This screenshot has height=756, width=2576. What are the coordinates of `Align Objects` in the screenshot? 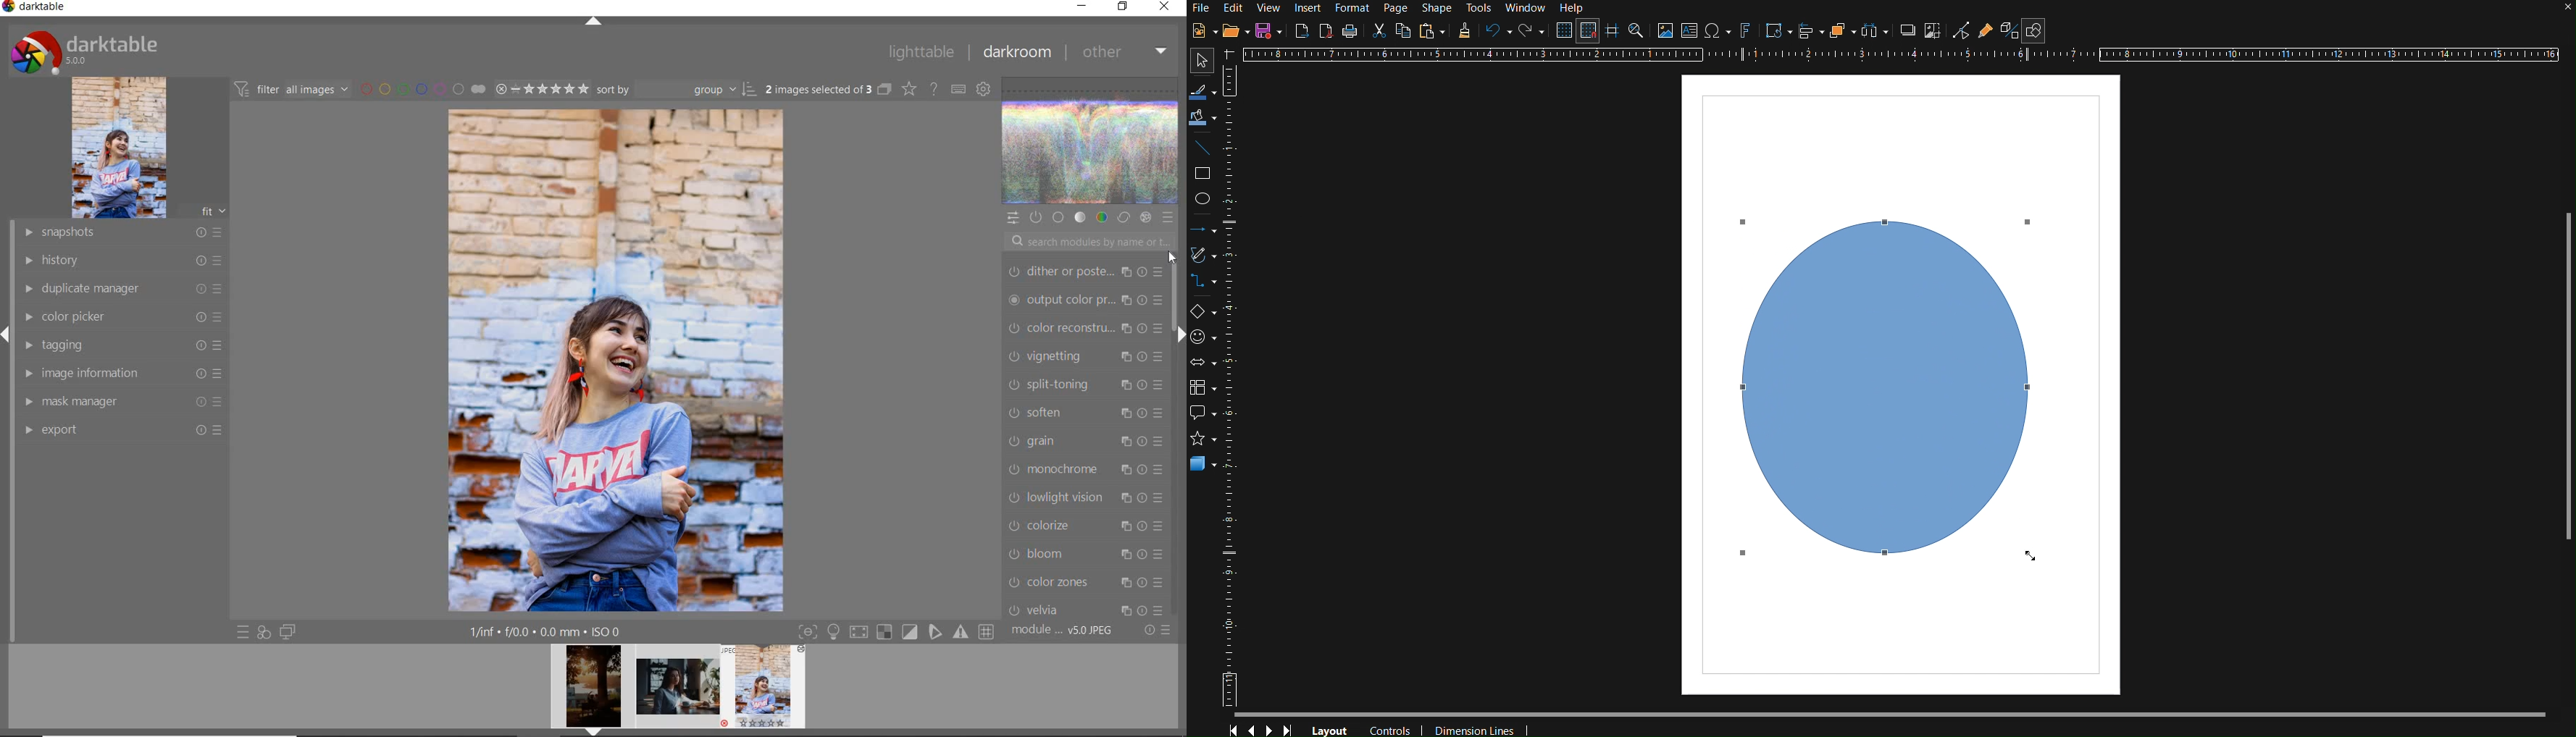 It's located at (1810, 32).